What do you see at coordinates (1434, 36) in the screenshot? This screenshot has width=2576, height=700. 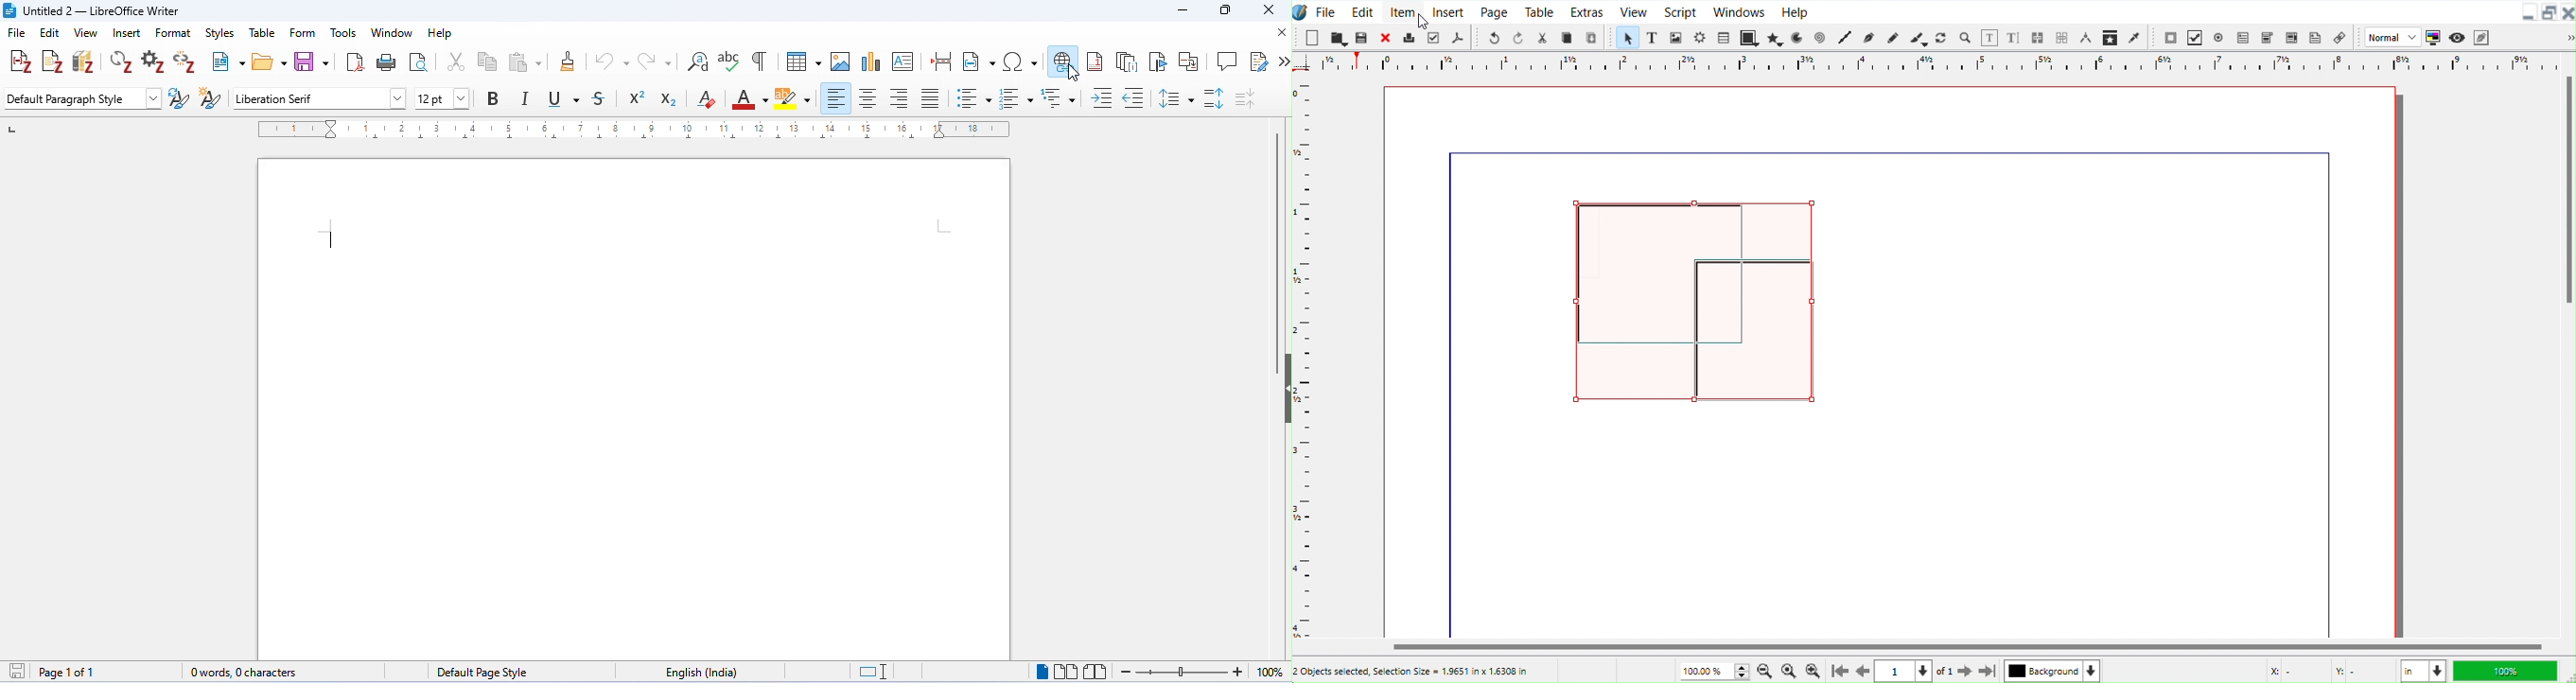 I see `Preflight verifier` at bounding box center [1434, 36].